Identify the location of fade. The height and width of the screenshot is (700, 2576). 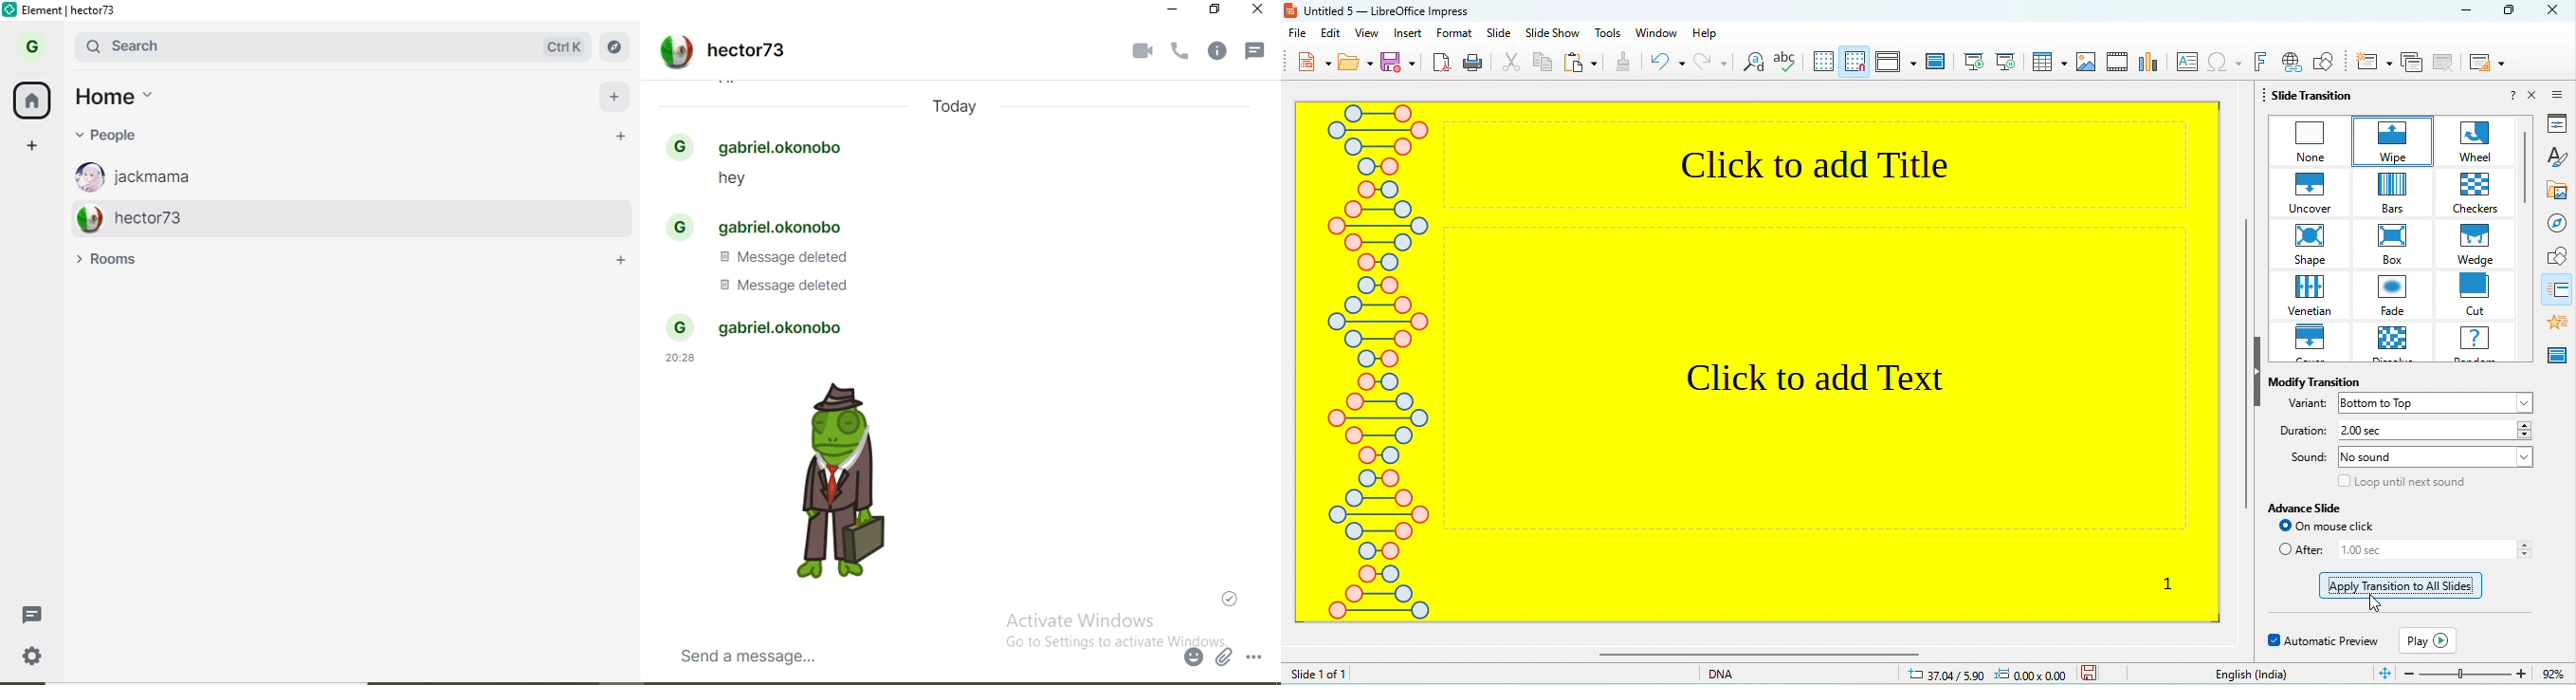
(2398, 297).